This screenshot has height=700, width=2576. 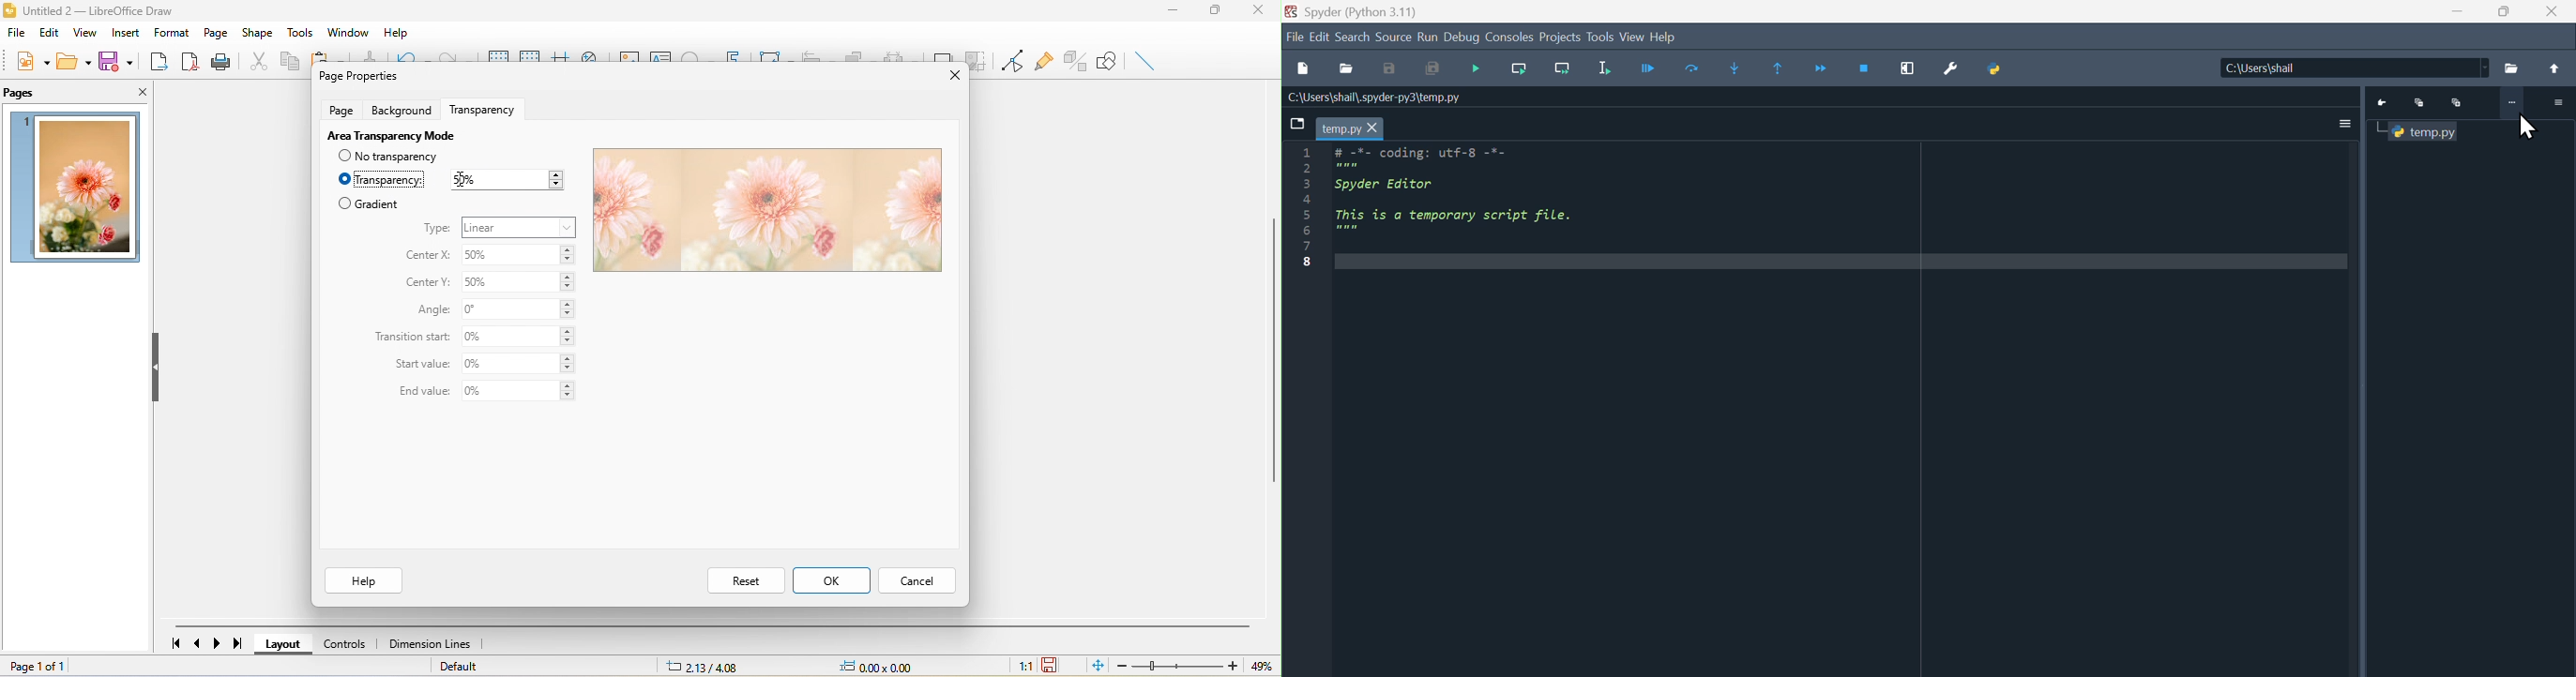 I want to click on hide, so click(x=159, y=369).